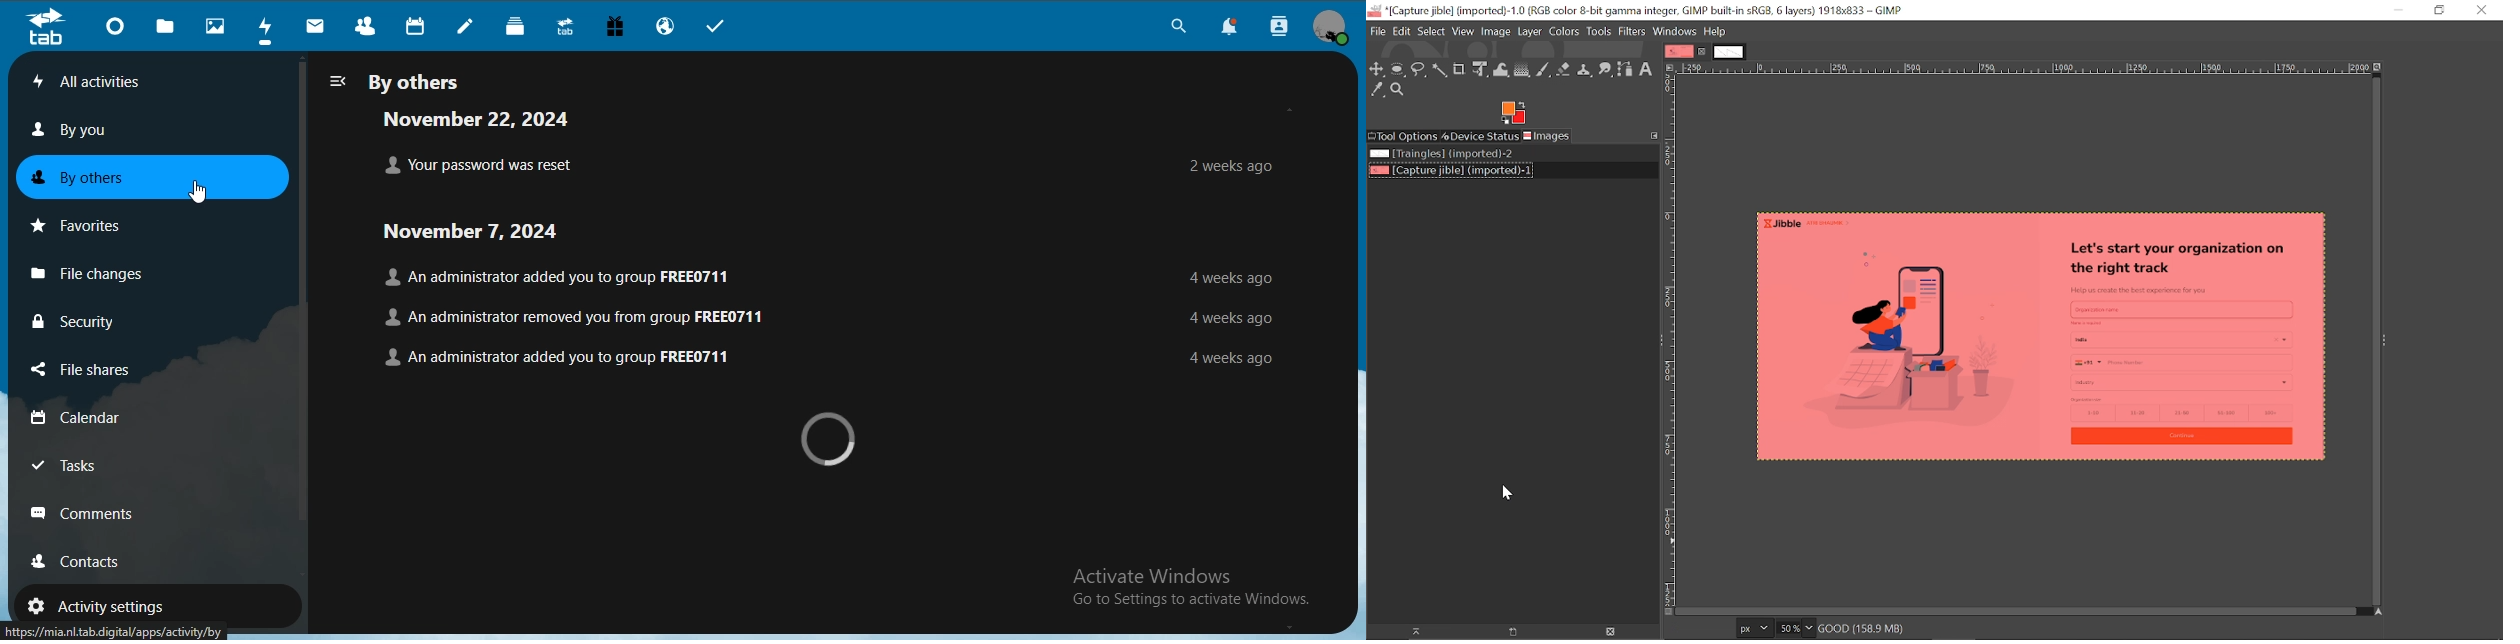  Describe the element at coordinates (1441, 155) in the screenshot. I see `Image file titled "Triangles"` at that location.